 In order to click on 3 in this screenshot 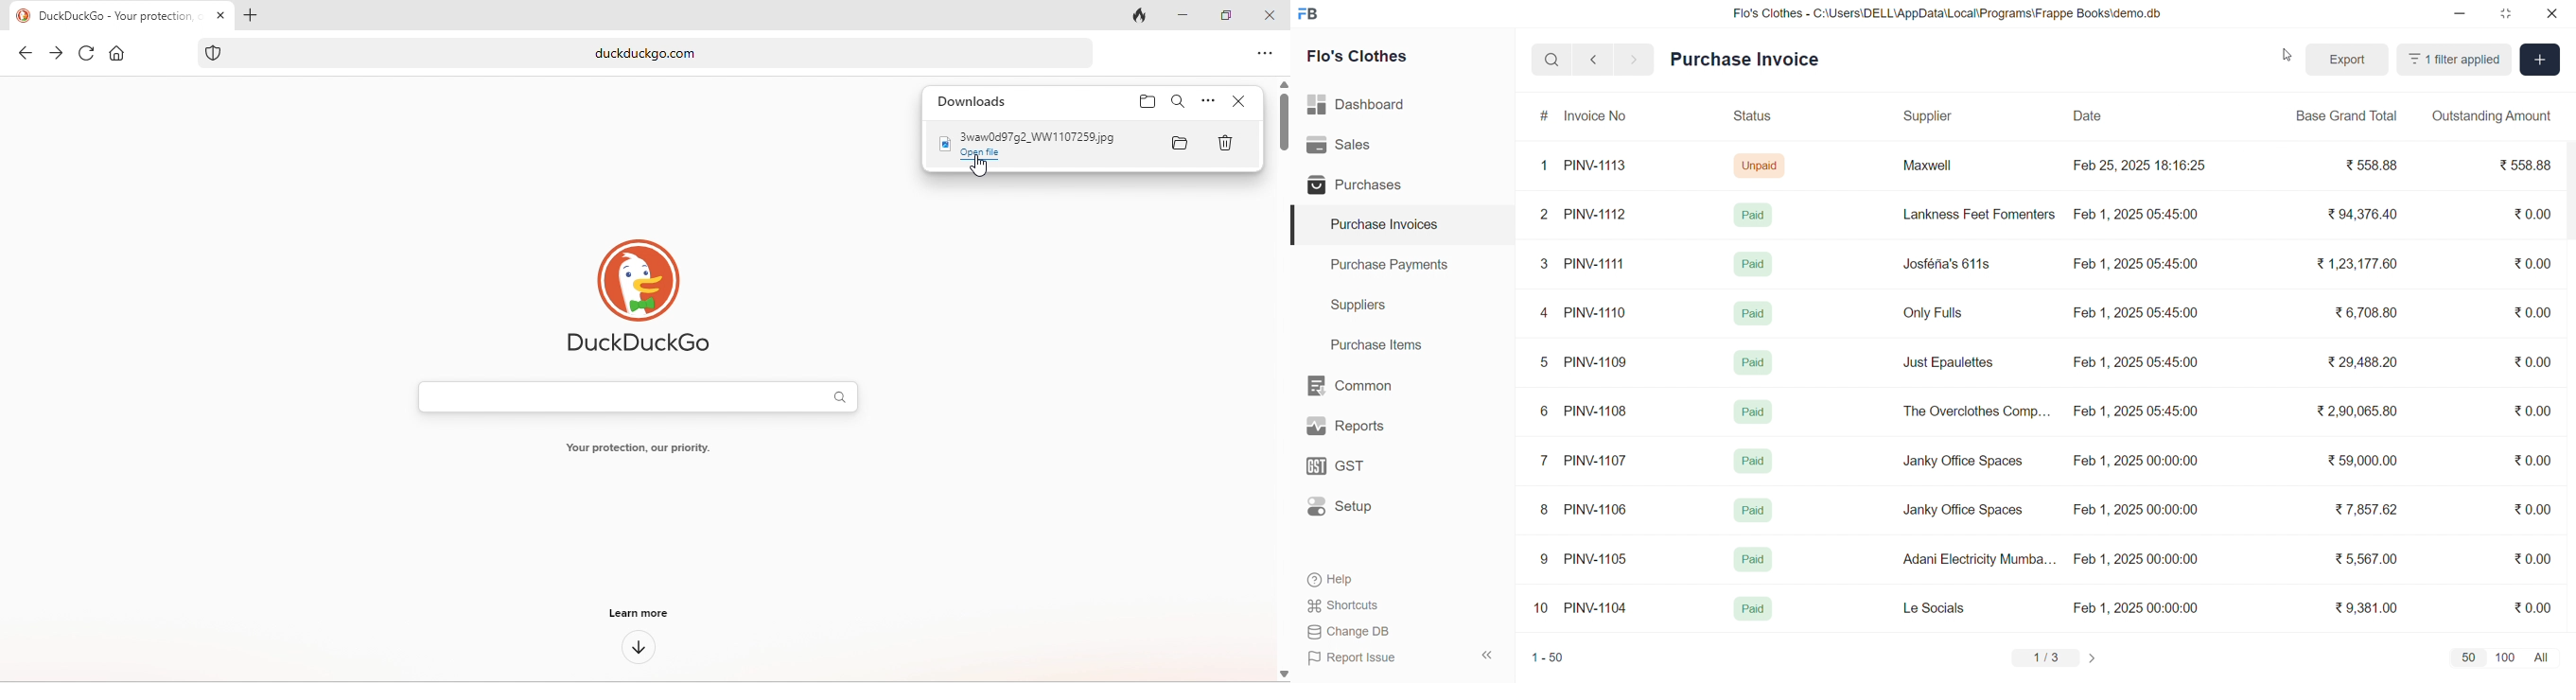, I will do `click(1544, 263)`.